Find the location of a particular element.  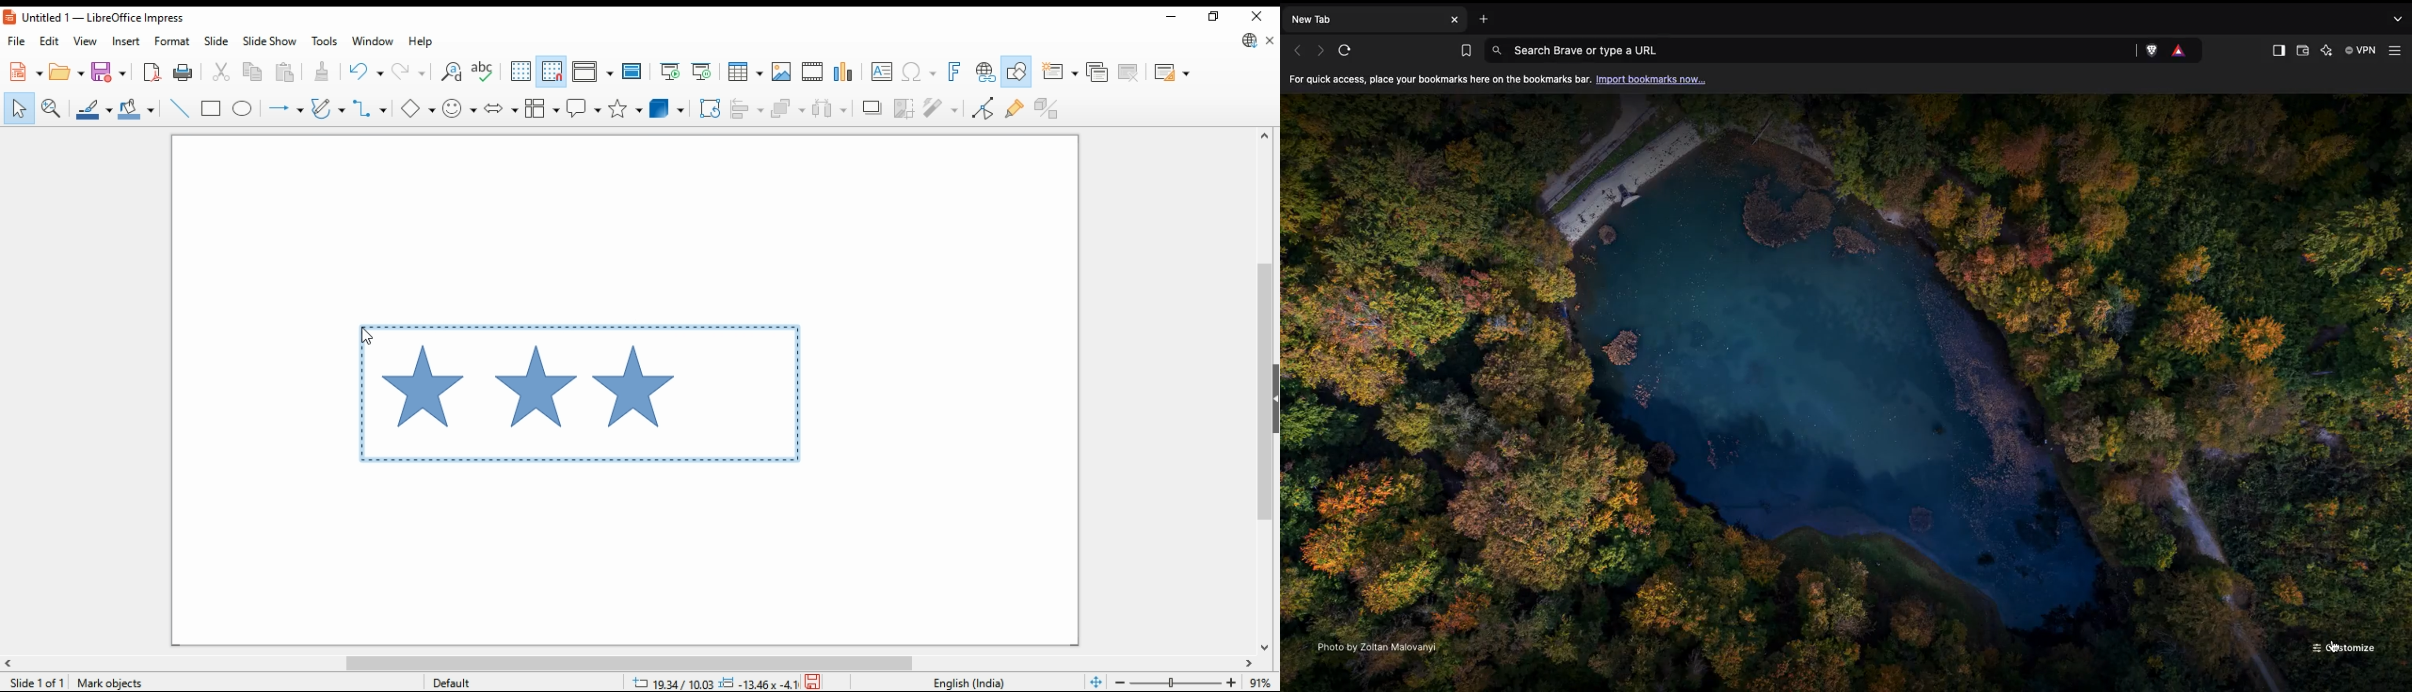

Import bookmarks now... is located at coordinates (1654, 79).